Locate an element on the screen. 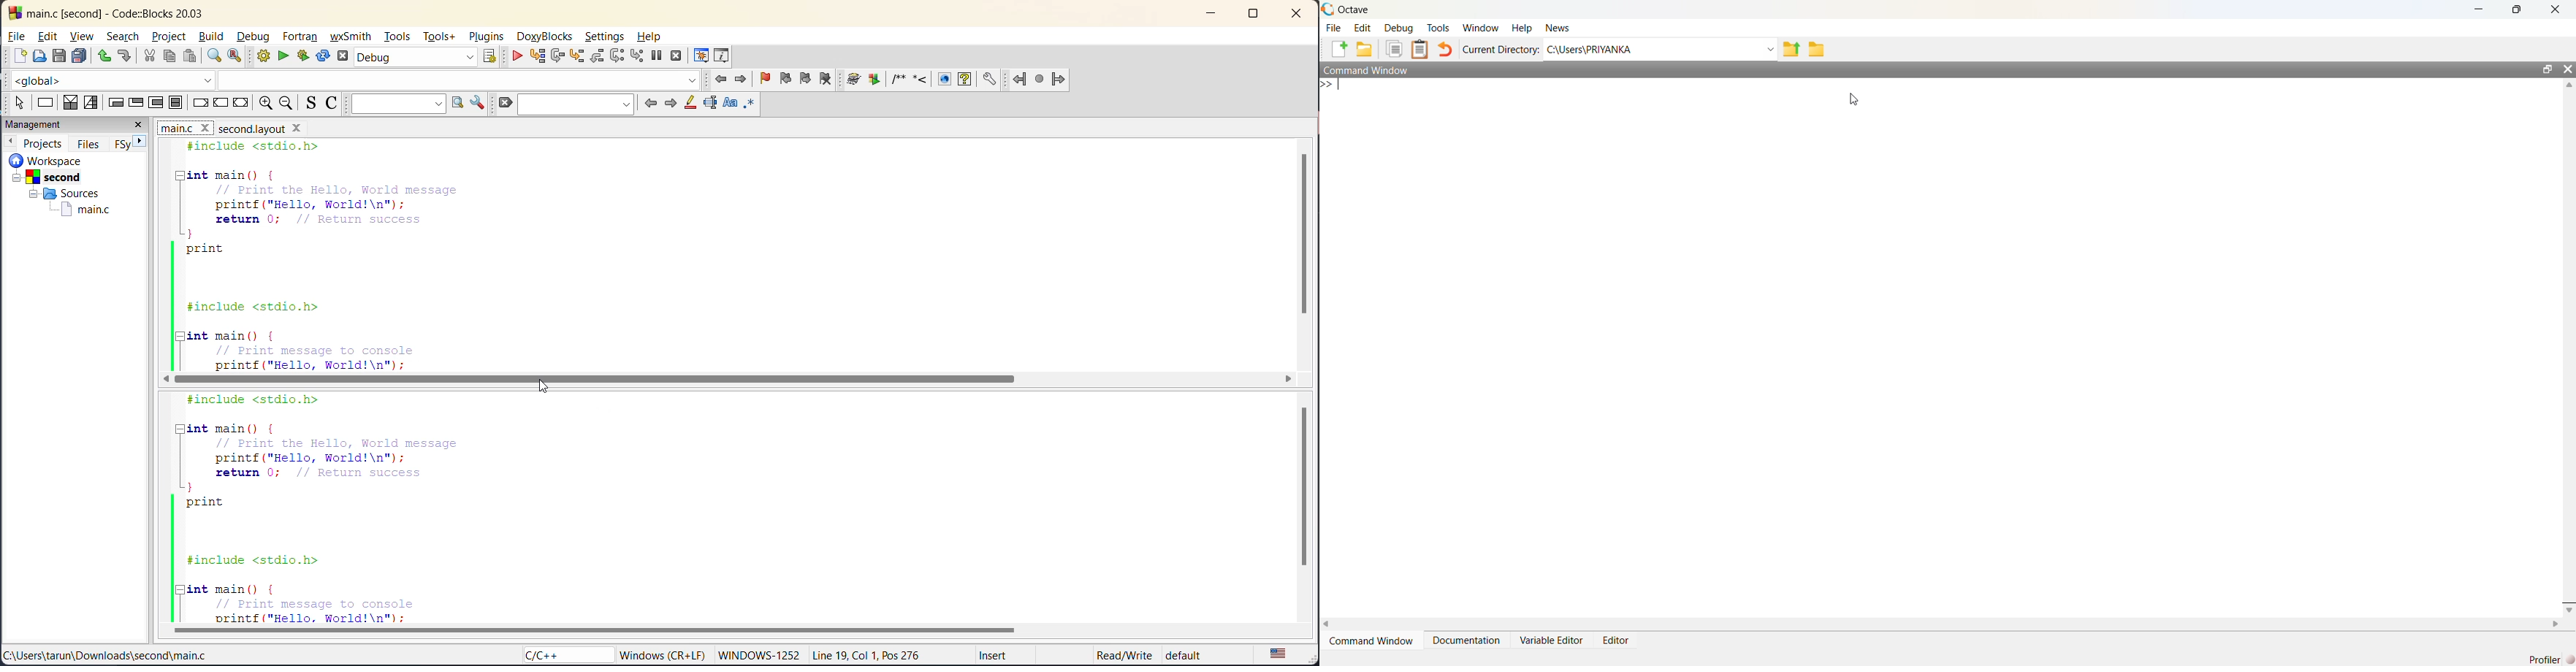 The width and height of the screenshot is (2576, 672). cut is located at coordinates (150, 57).